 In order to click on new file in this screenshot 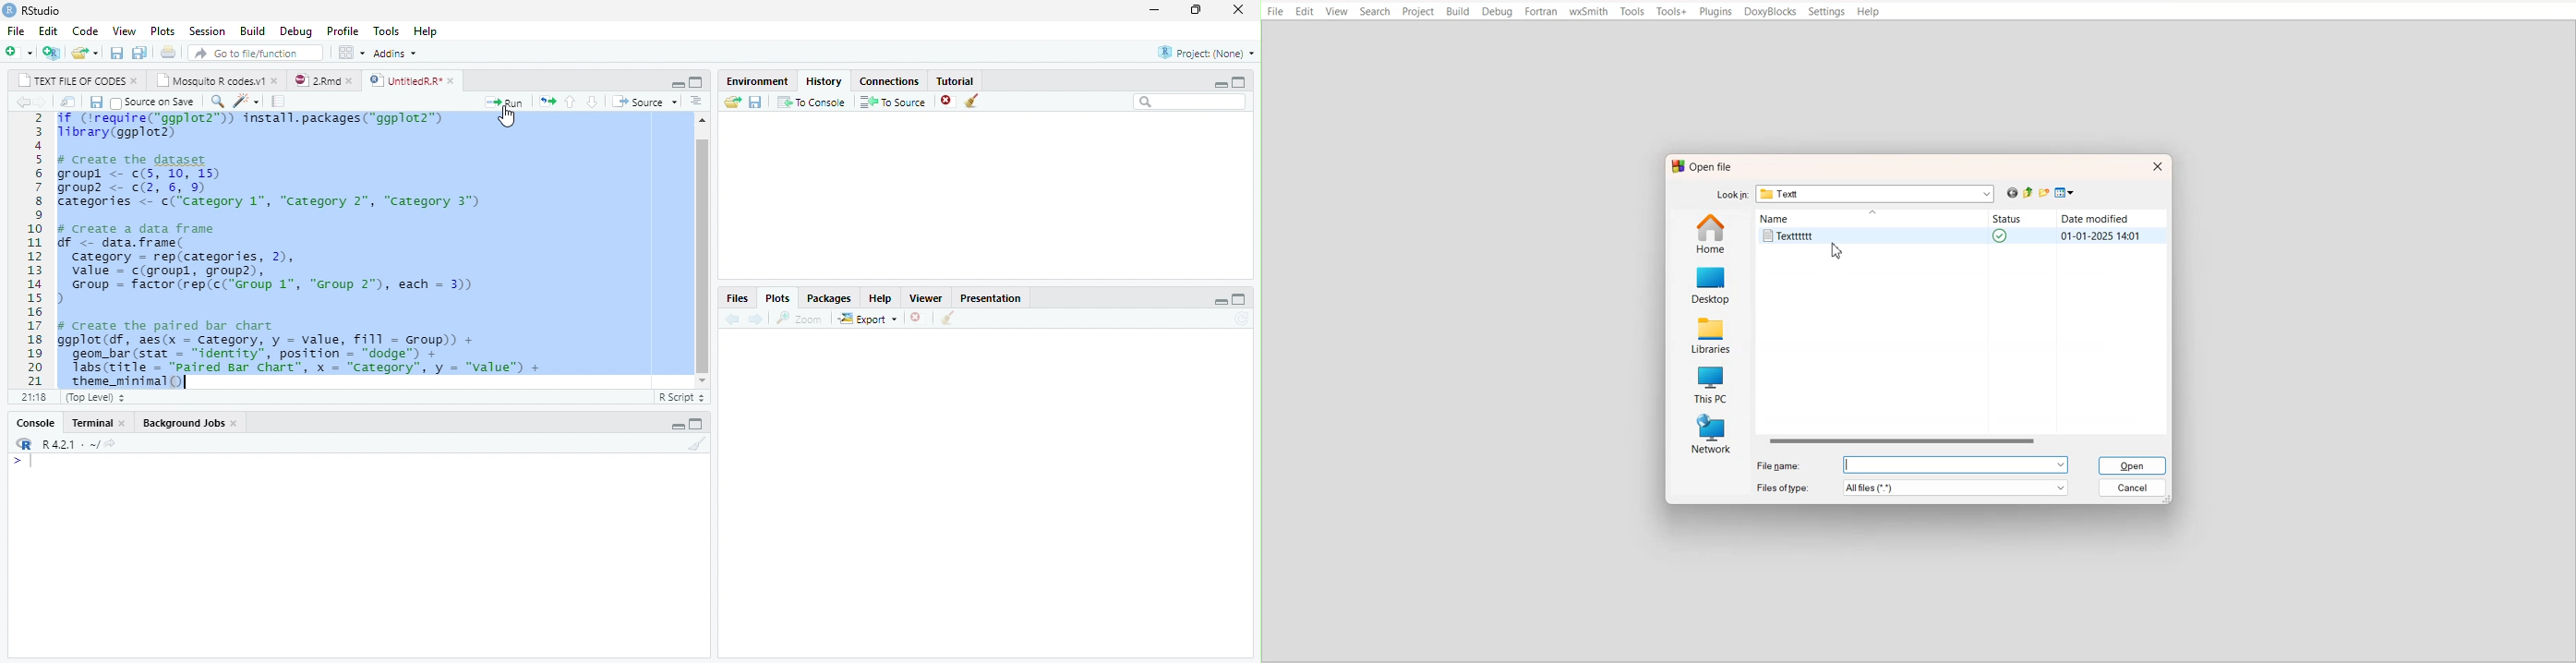, I will do `click(18, 52)`.